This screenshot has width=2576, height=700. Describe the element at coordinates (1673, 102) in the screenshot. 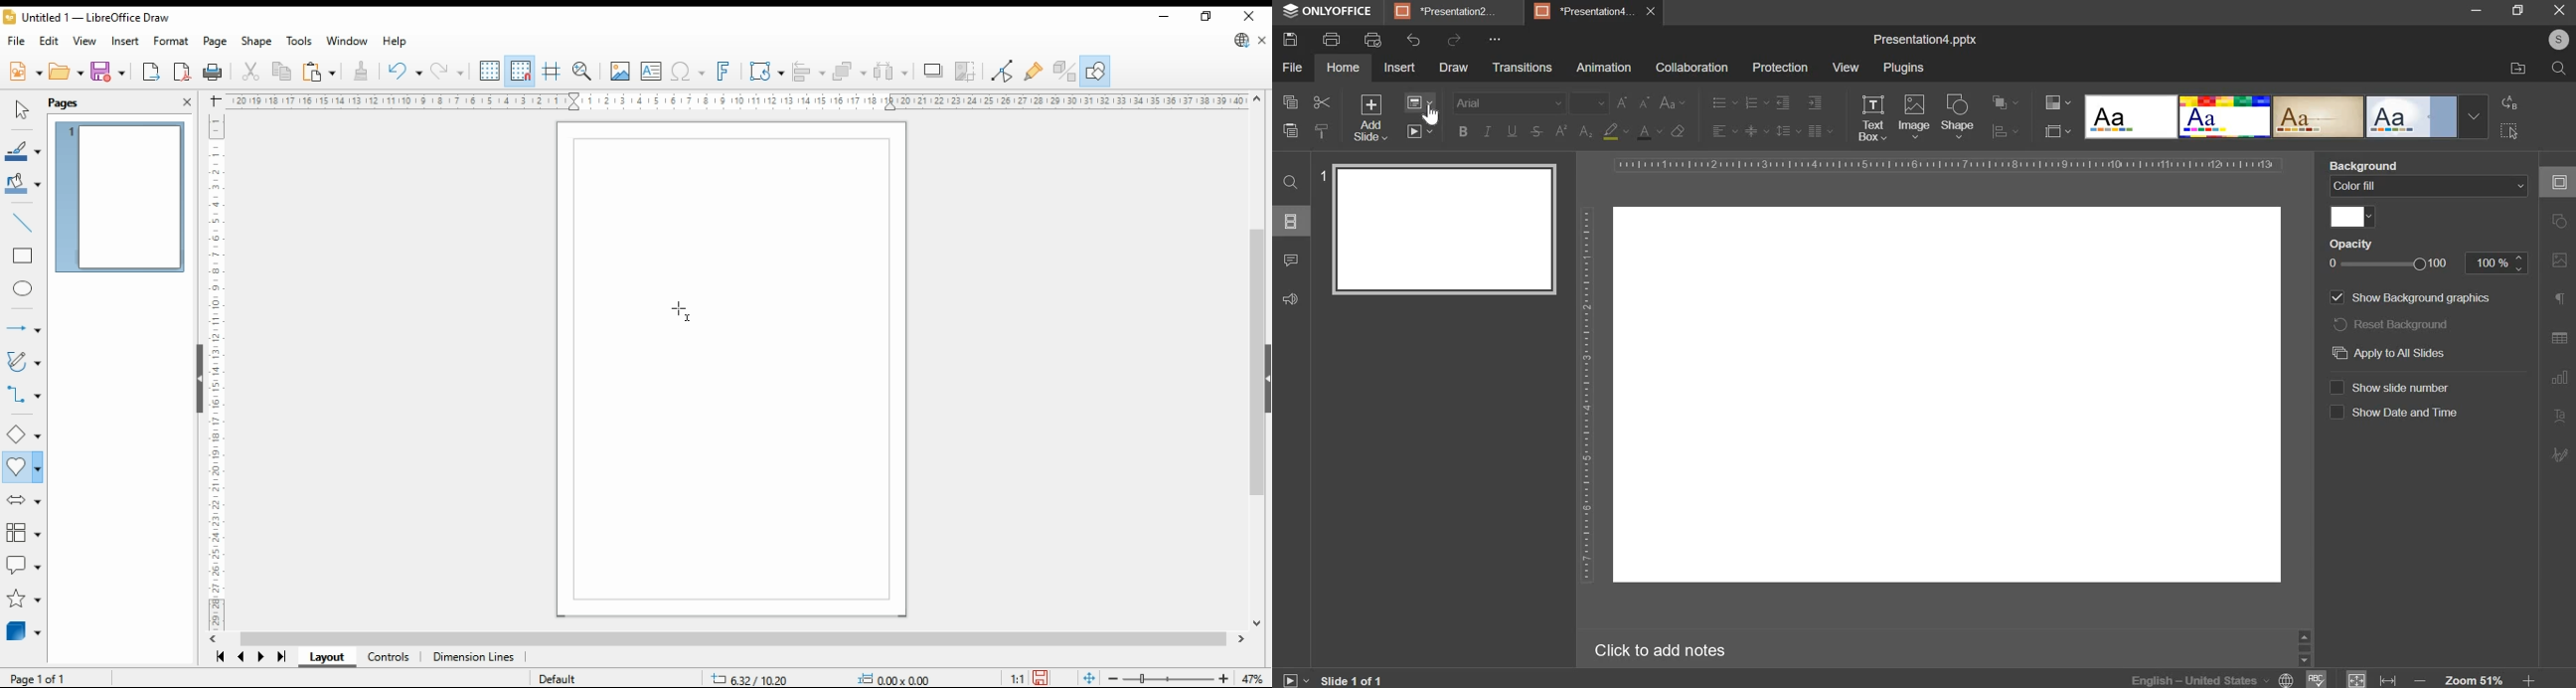

I see `change case` at that location.